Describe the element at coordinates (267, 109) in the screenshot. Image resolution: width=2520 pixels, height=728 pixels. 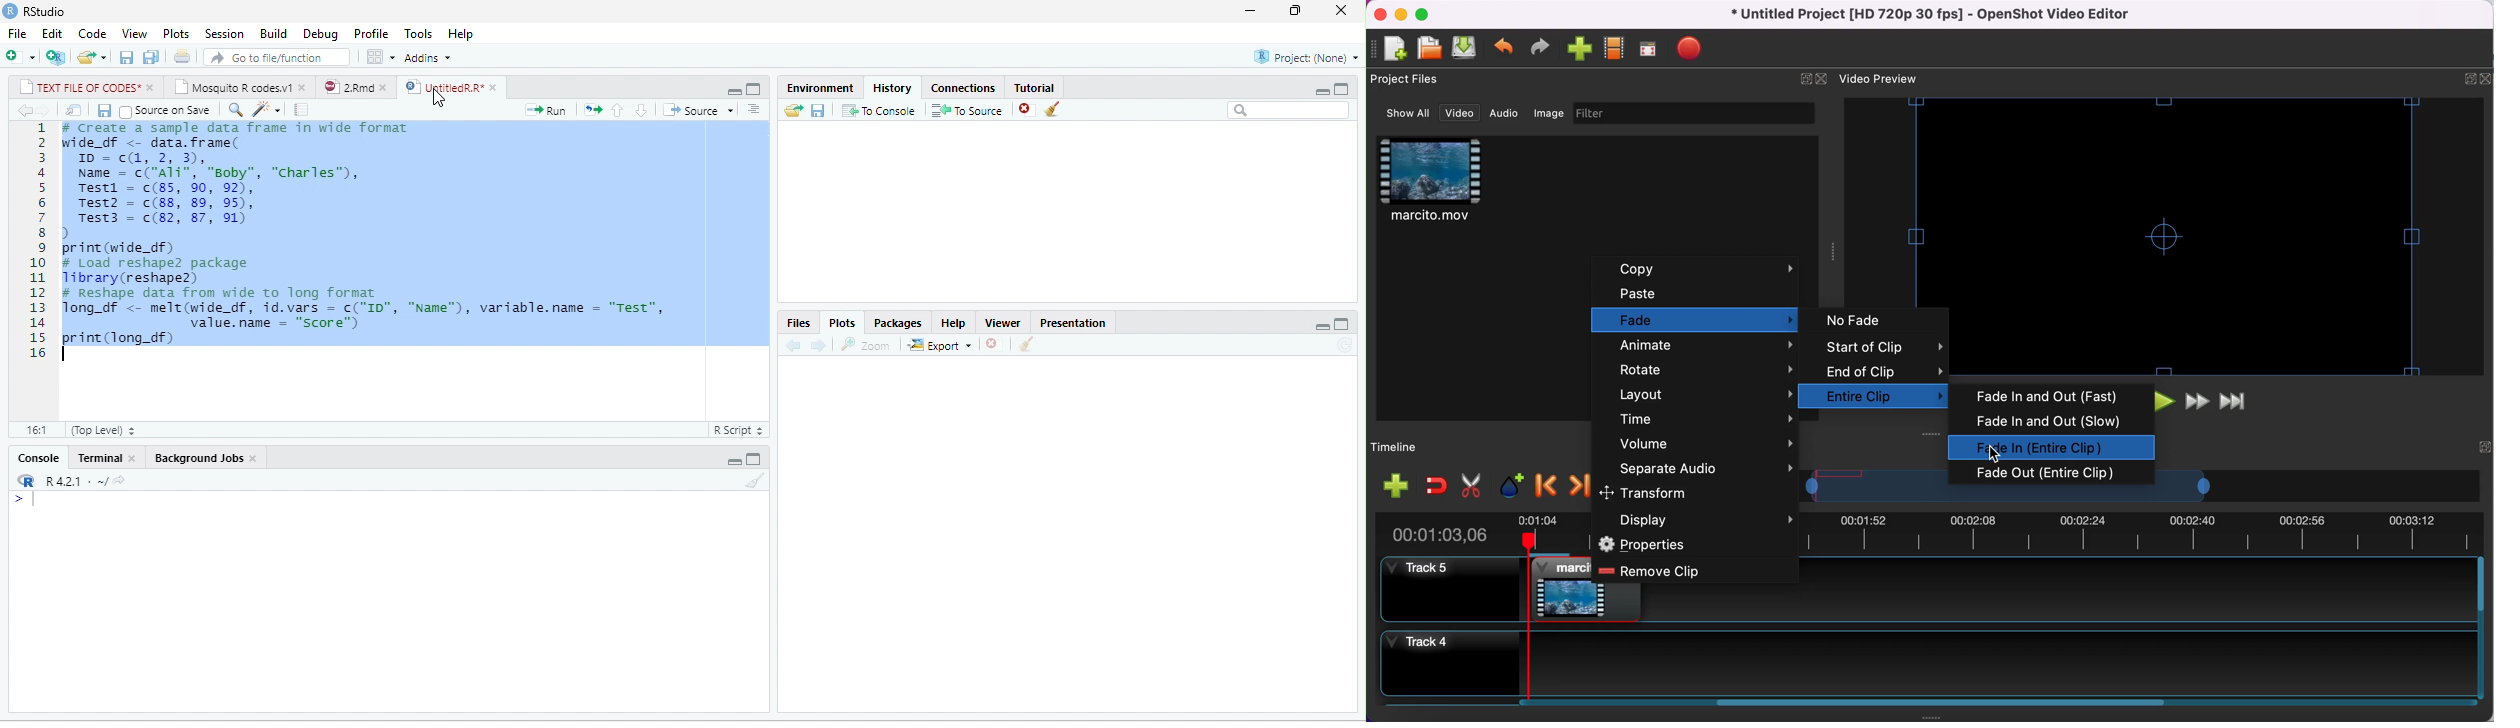
I see `code tools` at that location.